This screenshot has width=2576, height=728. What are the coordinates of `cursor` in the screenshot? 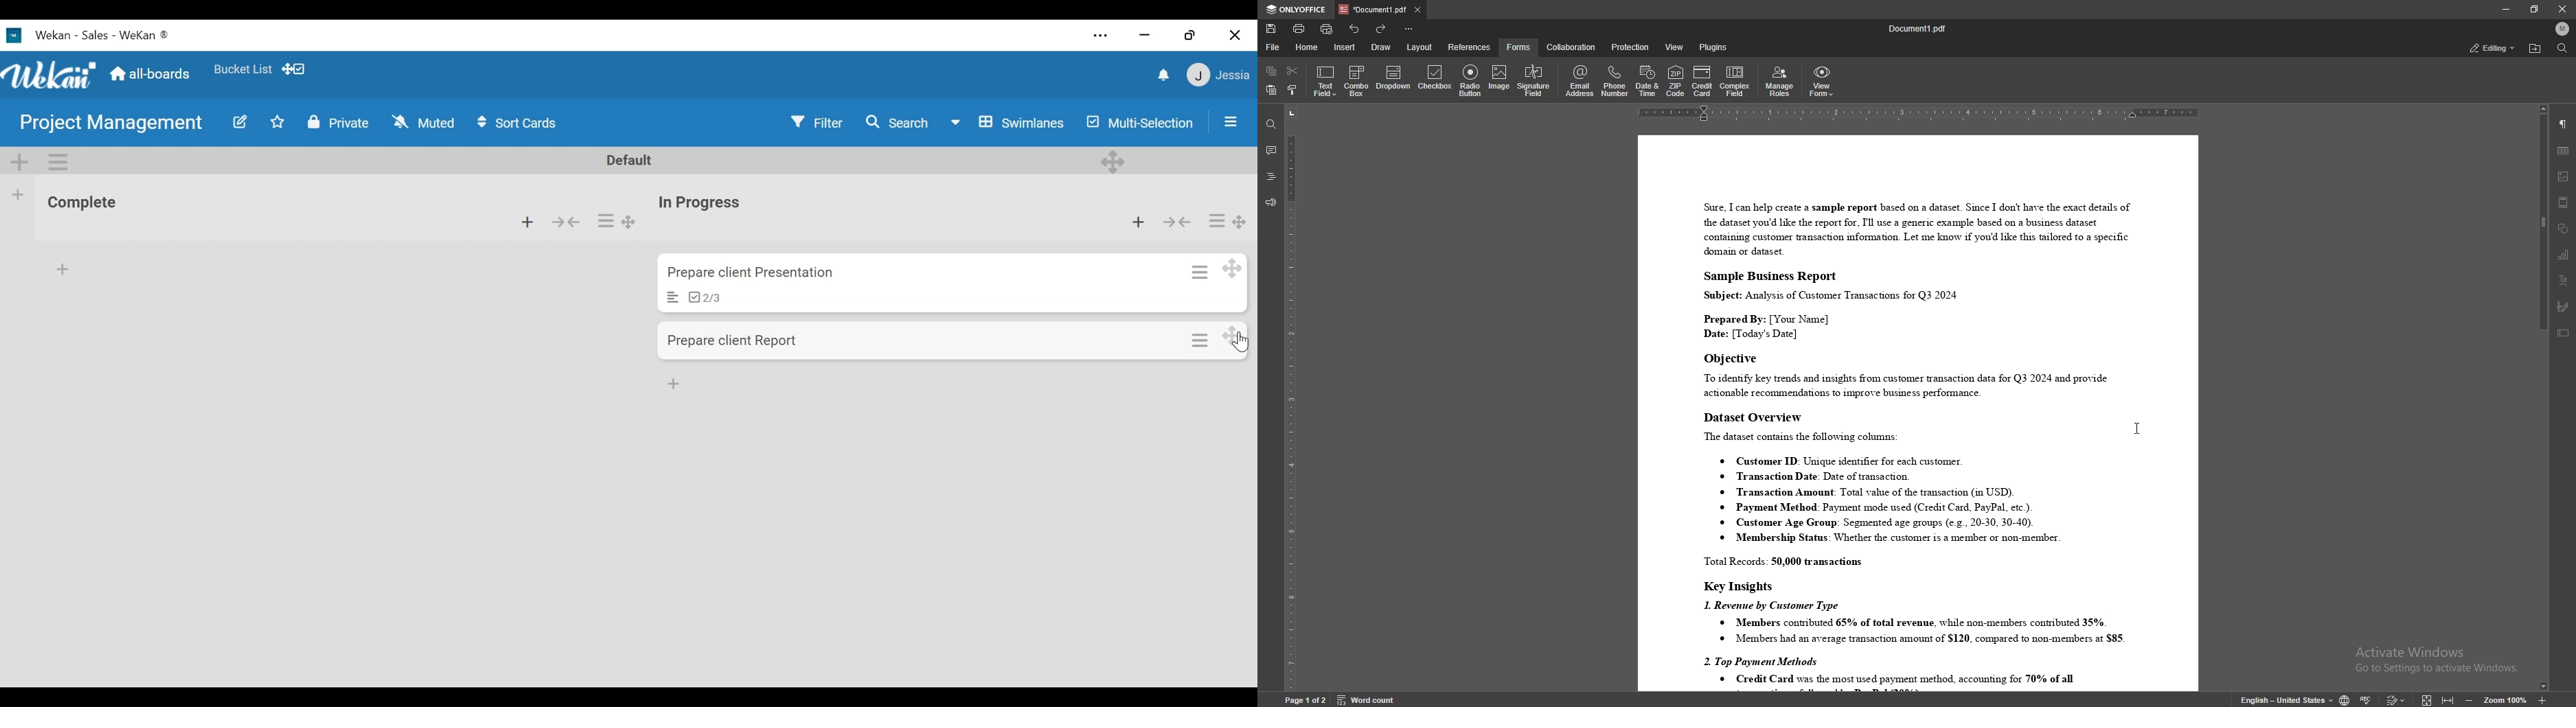 It's located at (2135, 429).